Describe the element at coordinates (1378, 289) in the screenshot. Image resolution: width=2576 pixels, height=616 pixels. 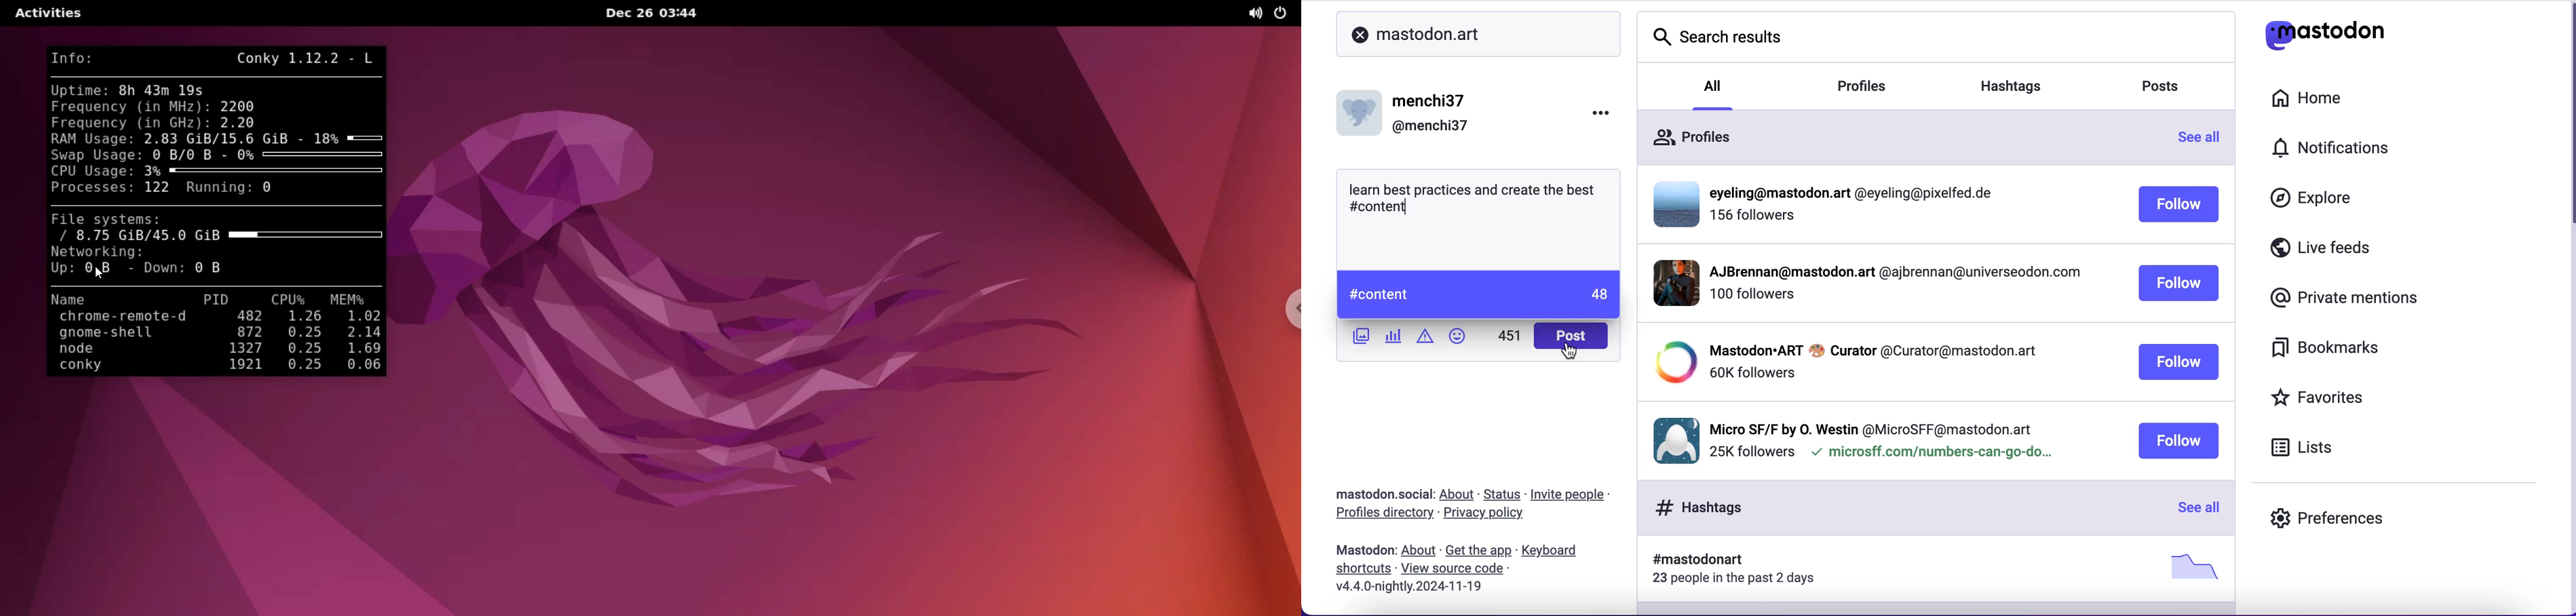
I see `#content` at that location.